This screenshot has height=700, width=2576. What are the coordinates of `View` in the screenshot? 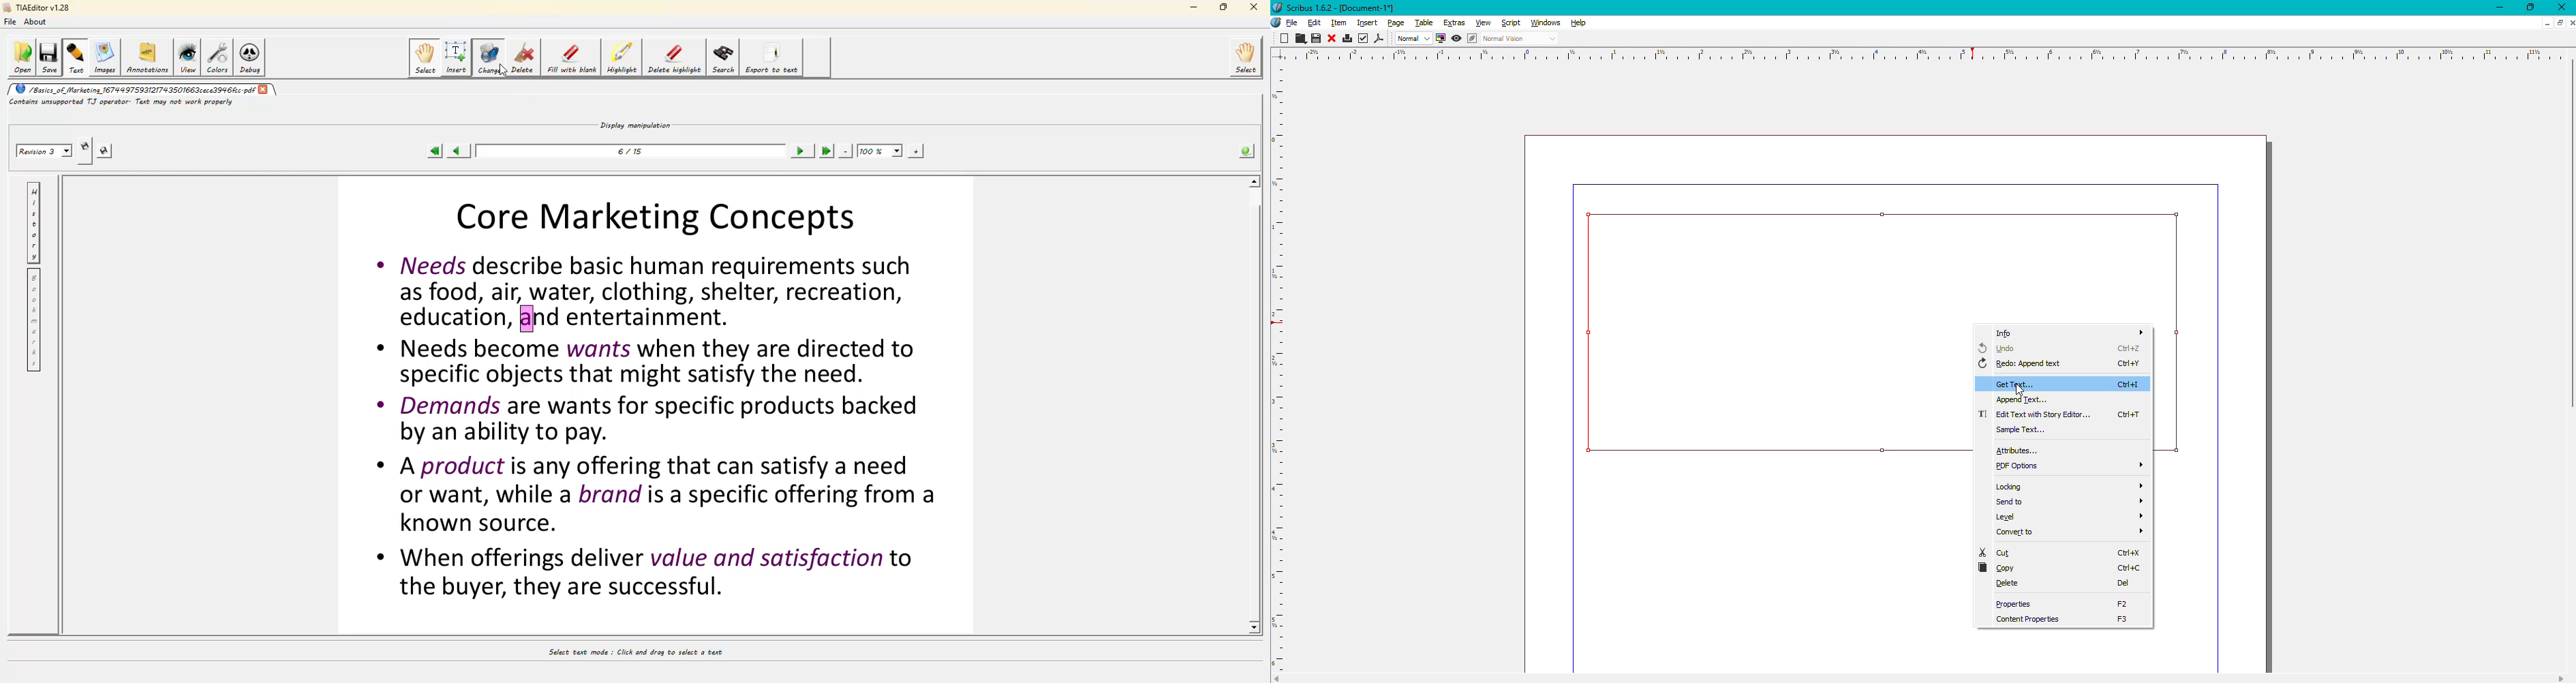 It's located at (1455, 40).